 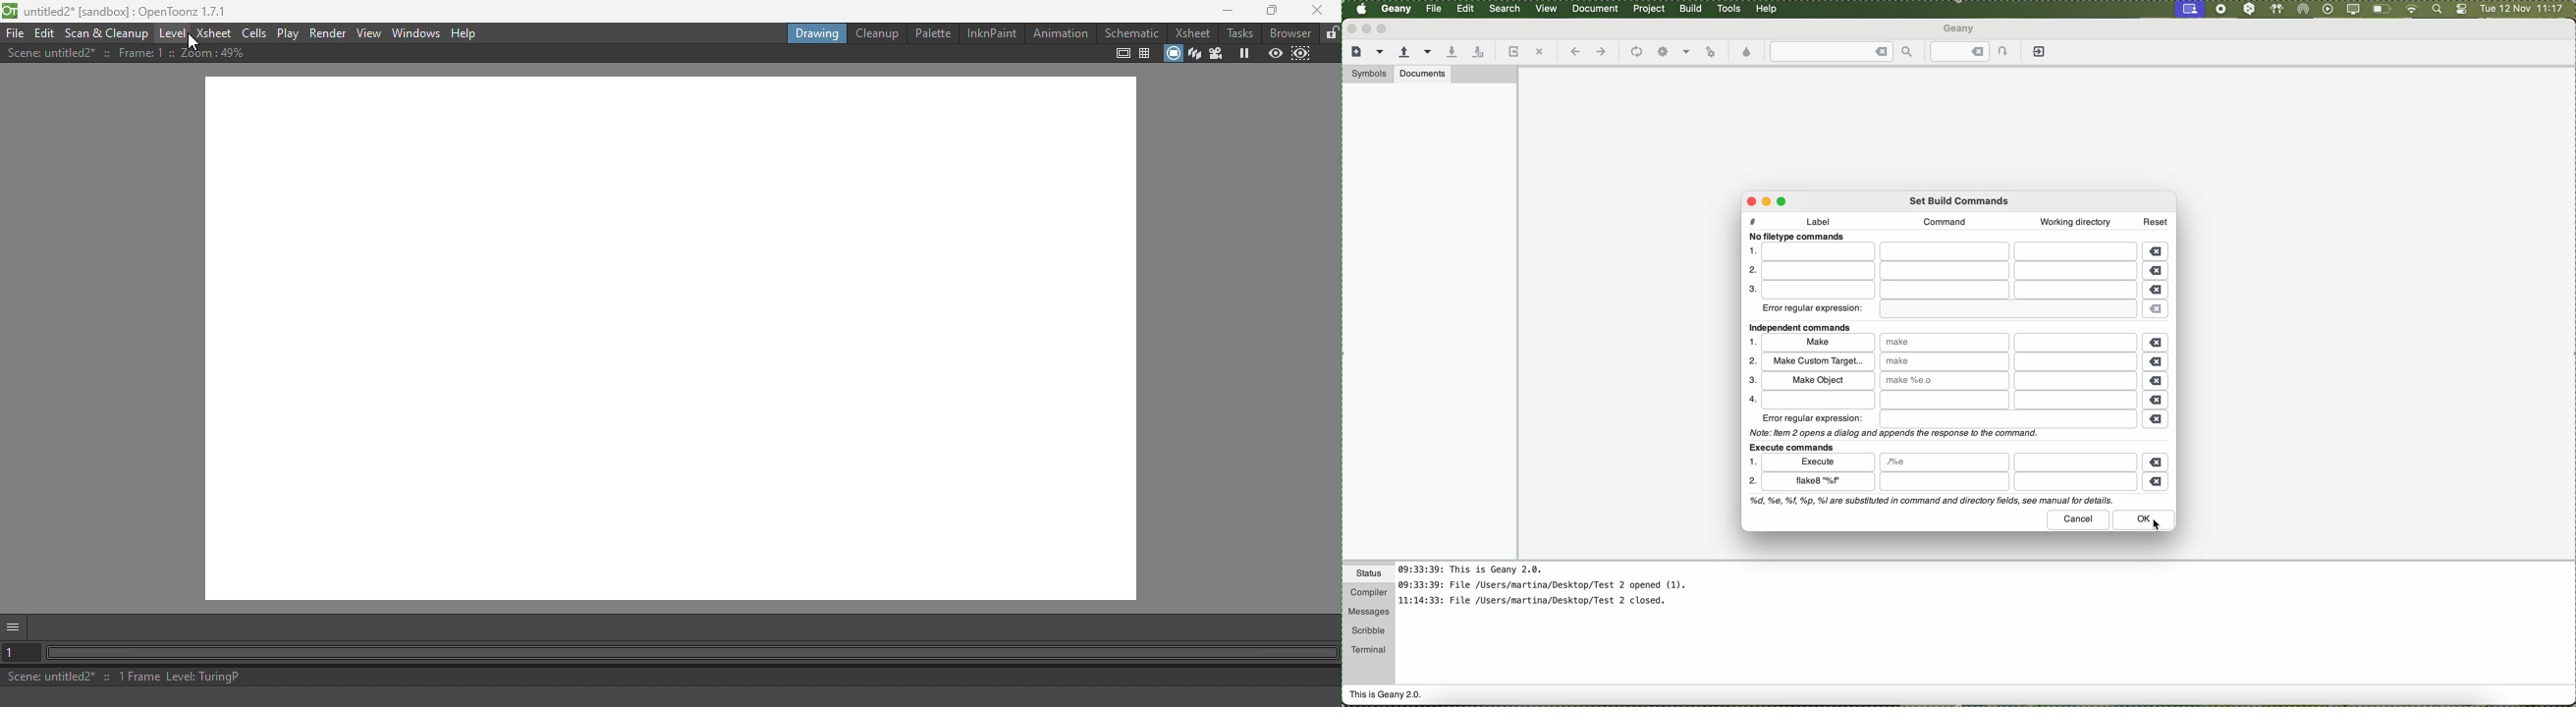 What do you see at coordinates (674, 679) in the screenshot?
I see `Status bar` at bounding box center [674, 679].